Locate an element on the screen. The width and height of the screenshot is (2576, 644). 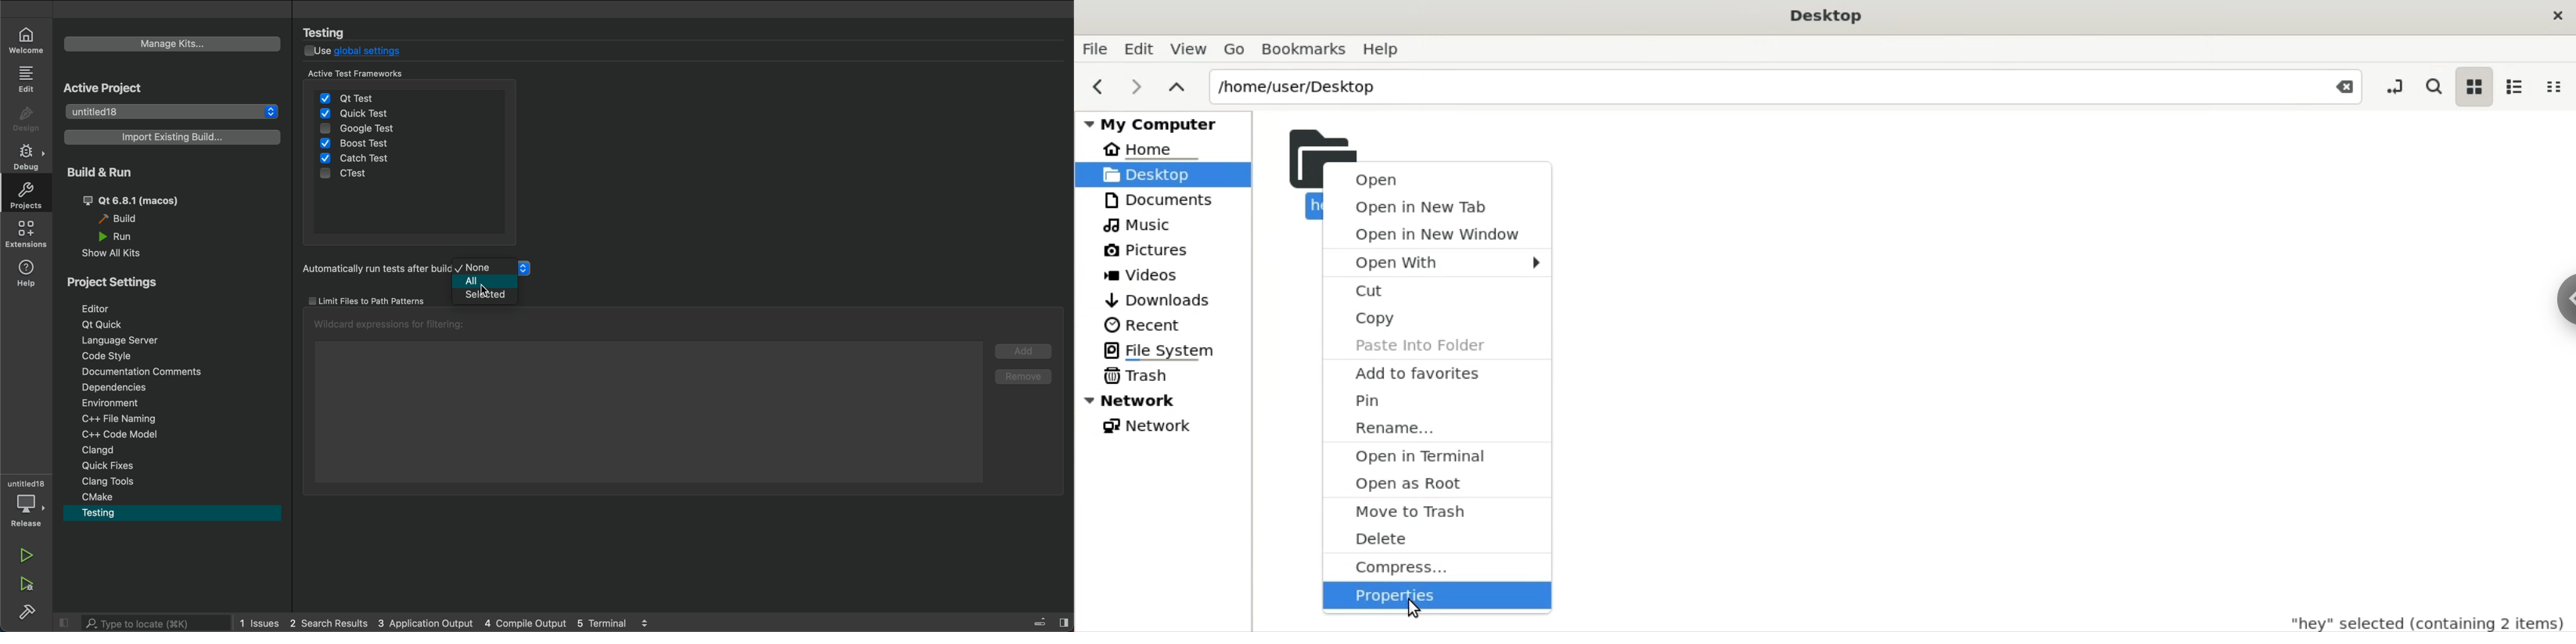
run test is located at coordinates (370, 269).